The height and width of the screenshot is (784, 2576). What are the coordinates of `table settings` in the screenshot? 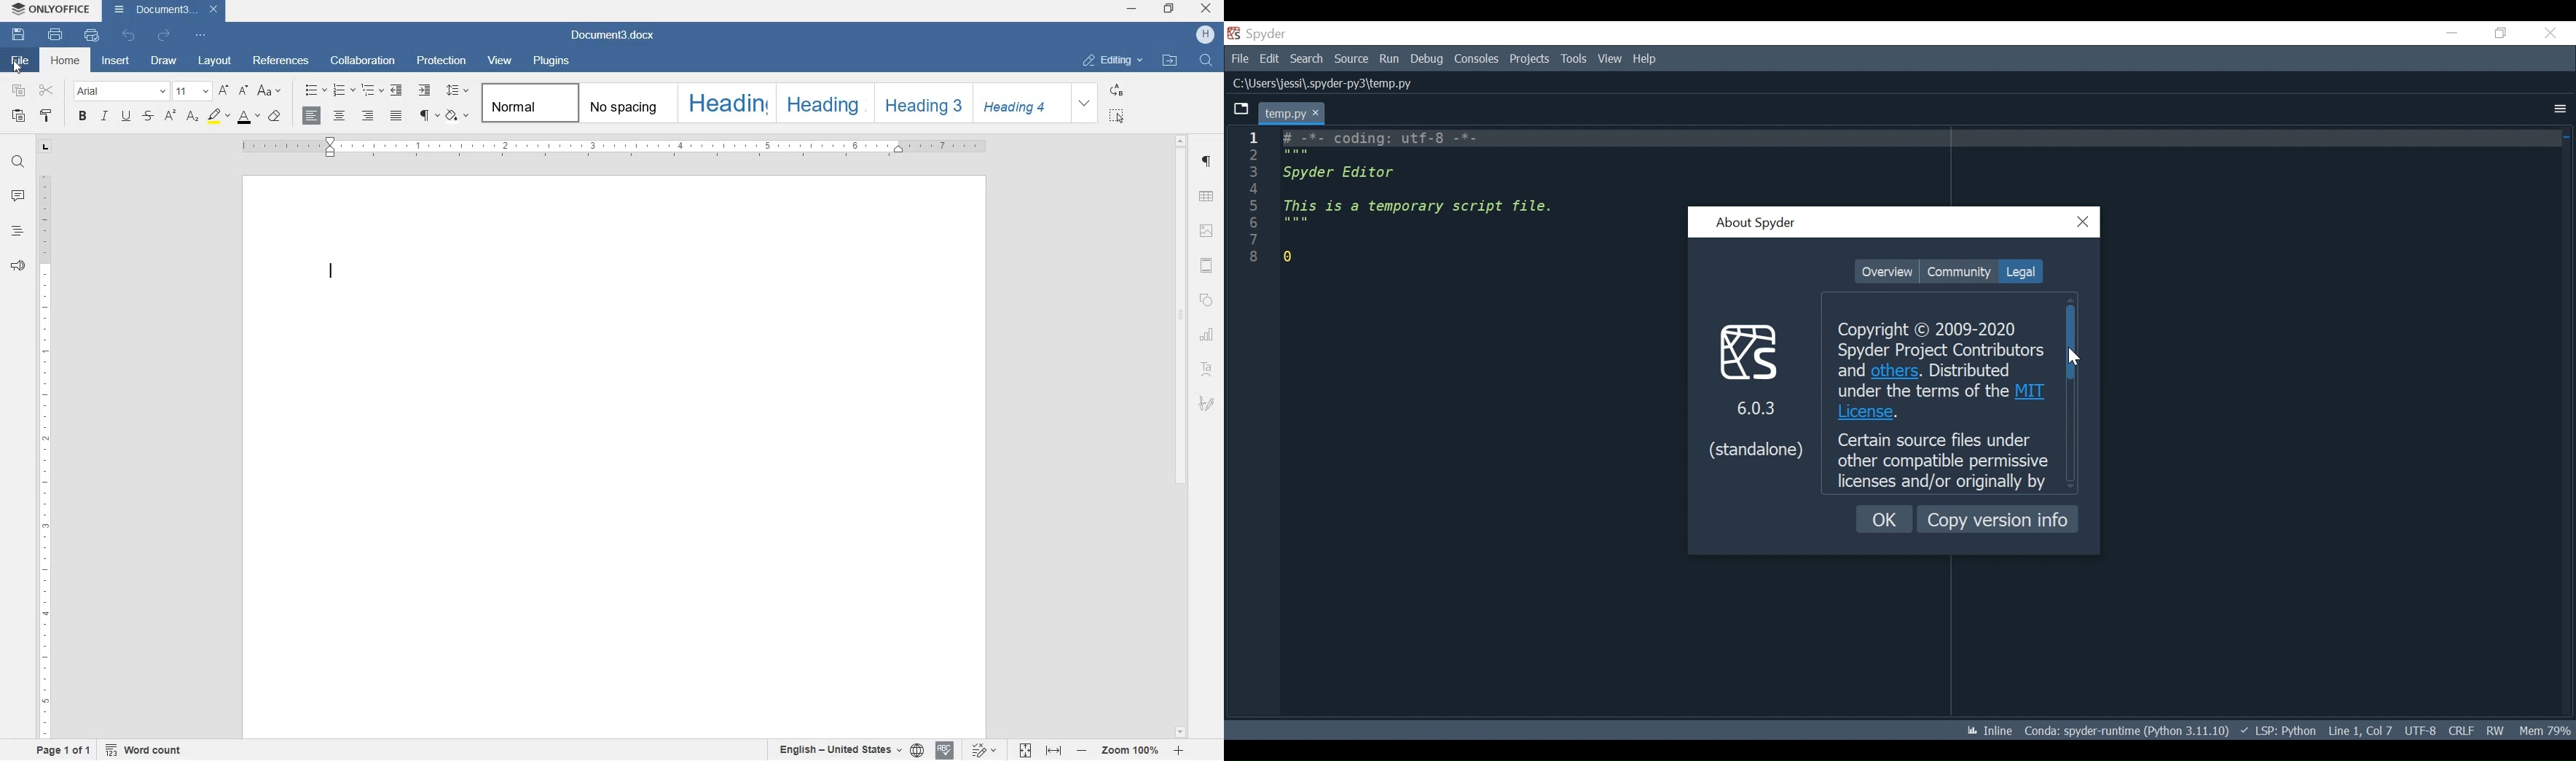 It's located at (1206, 196).